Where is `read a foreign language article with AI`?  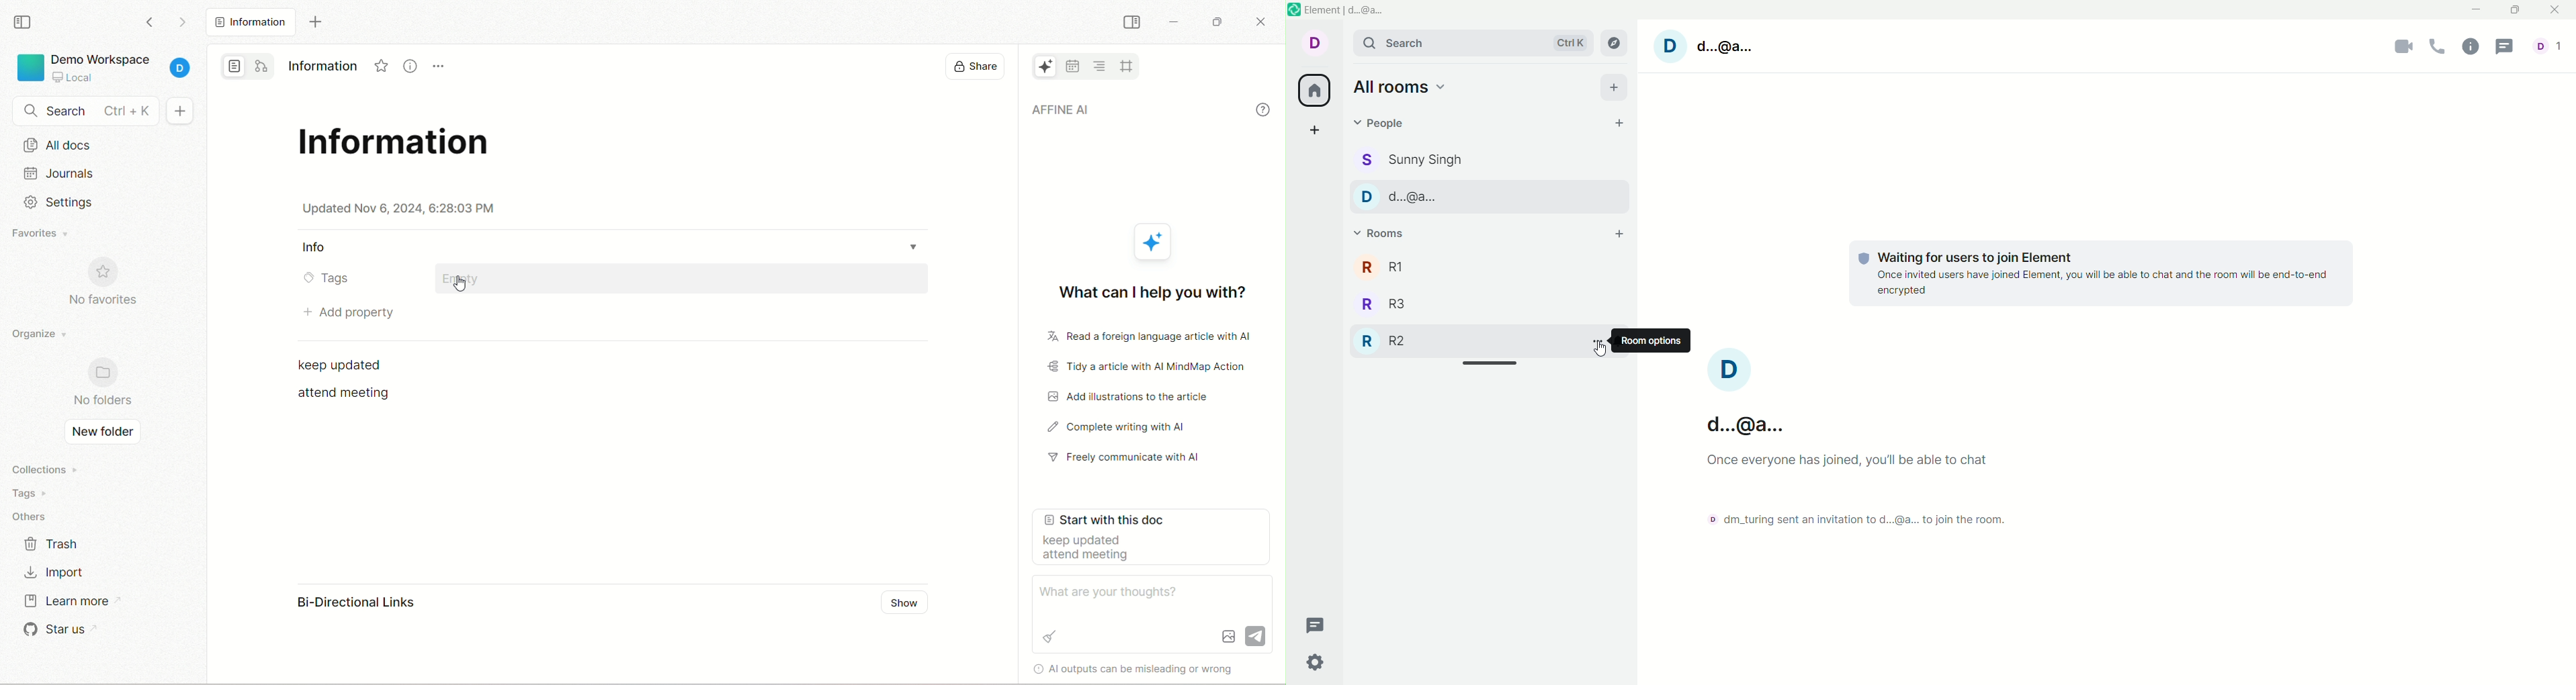 read a foreign language article with AI is located at coordinates (1147, 337).